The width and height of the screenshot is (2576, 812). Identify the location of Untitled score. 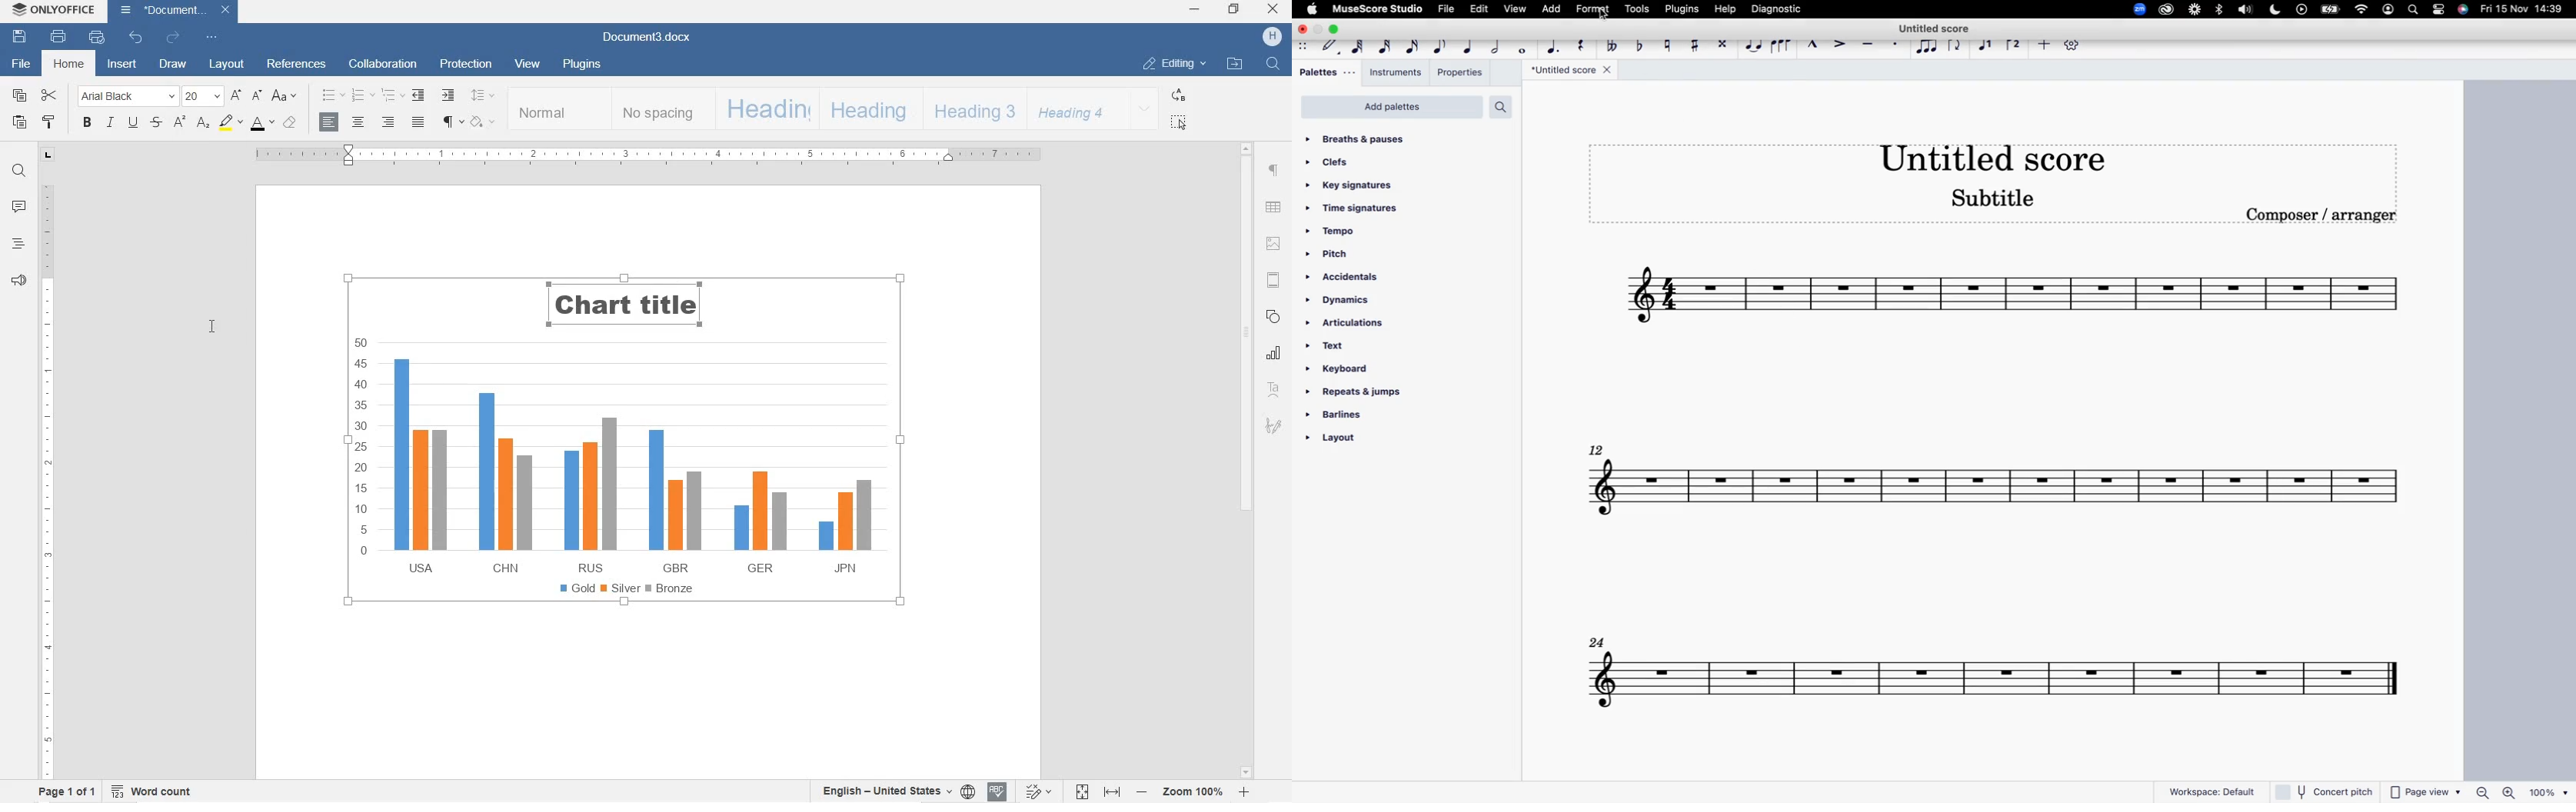
(1936, 24).